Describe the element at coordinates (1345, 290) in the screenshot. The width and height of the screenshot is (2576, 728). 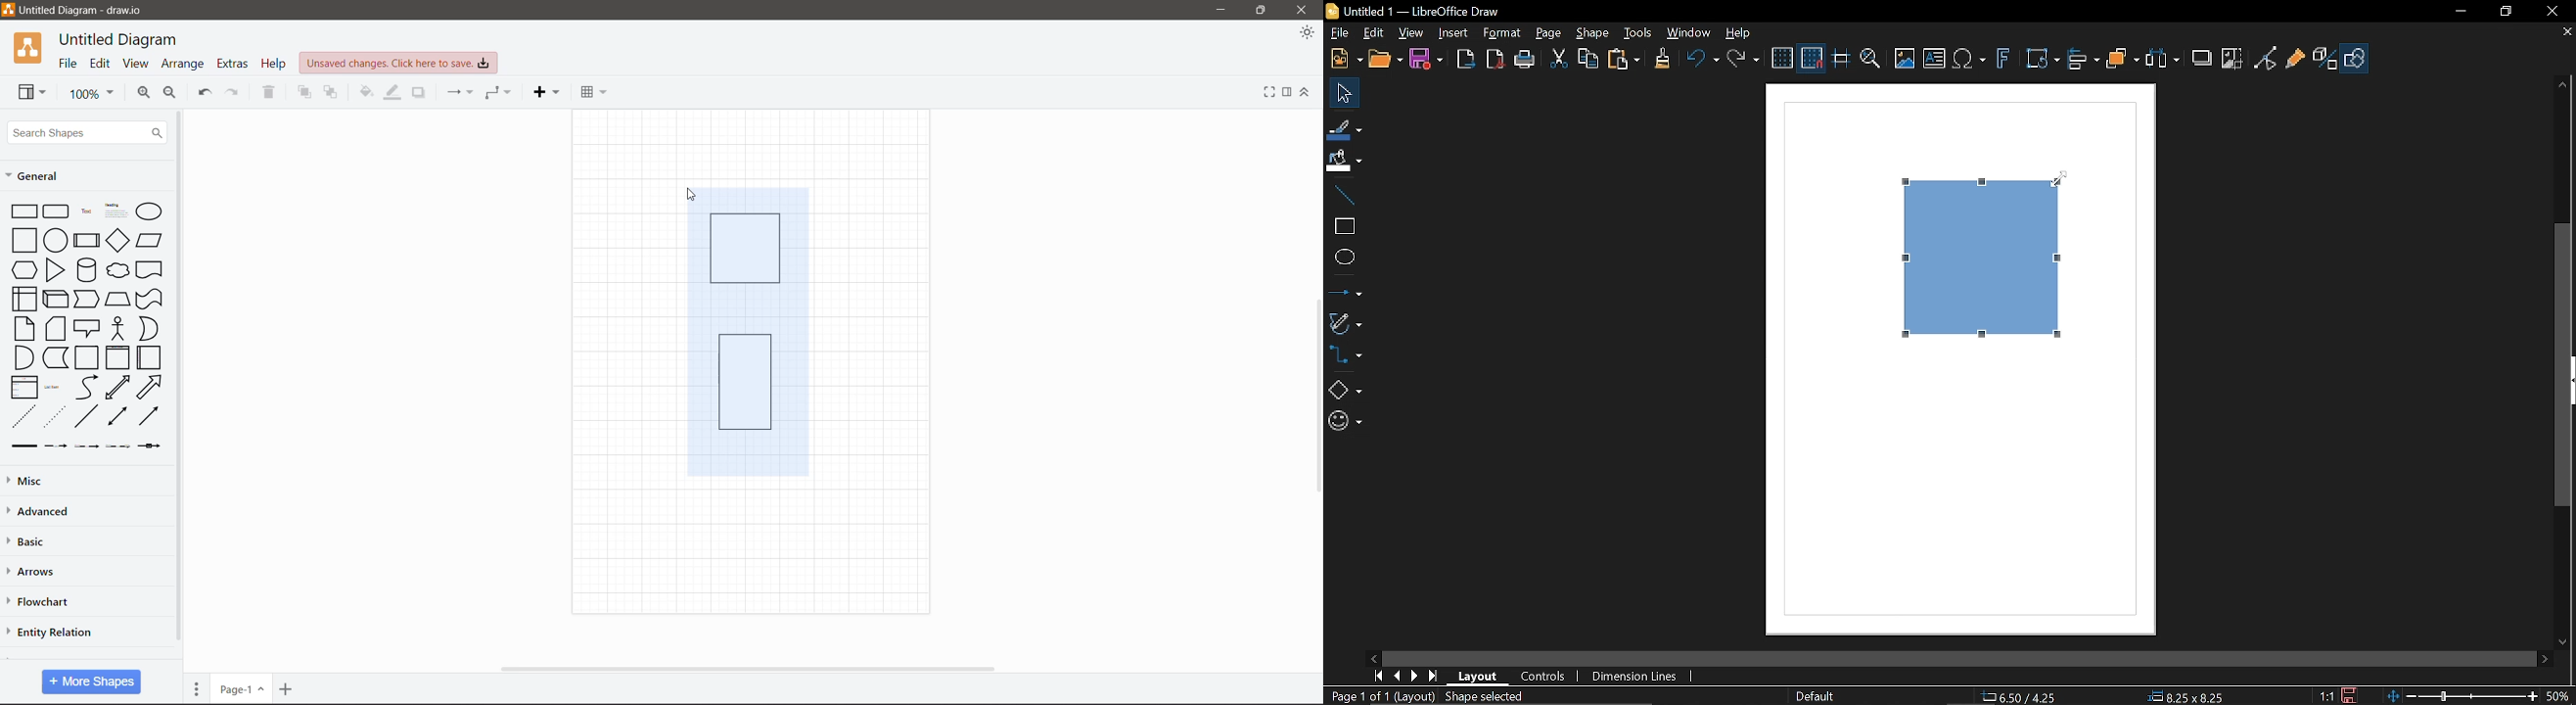
I see `Arrow` at that location.